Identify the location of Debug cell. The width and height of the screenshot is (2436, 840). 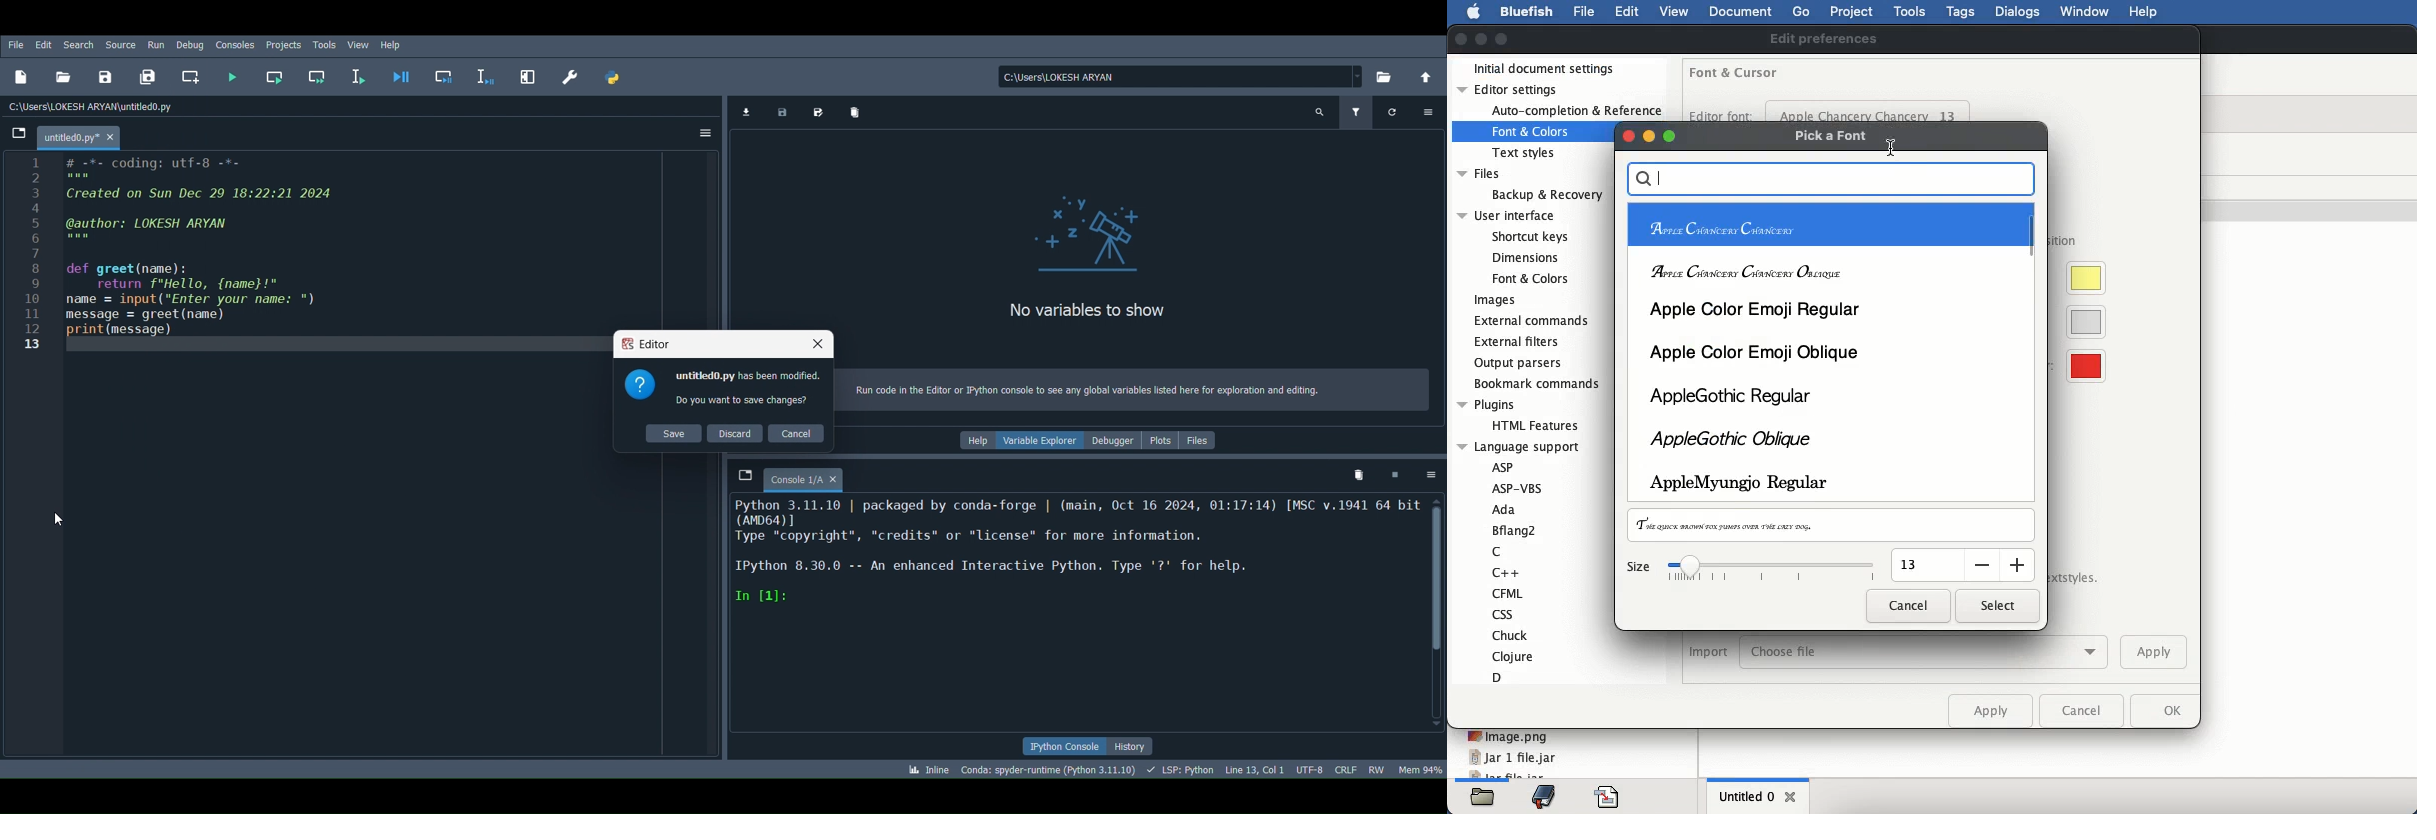
(445, 75).